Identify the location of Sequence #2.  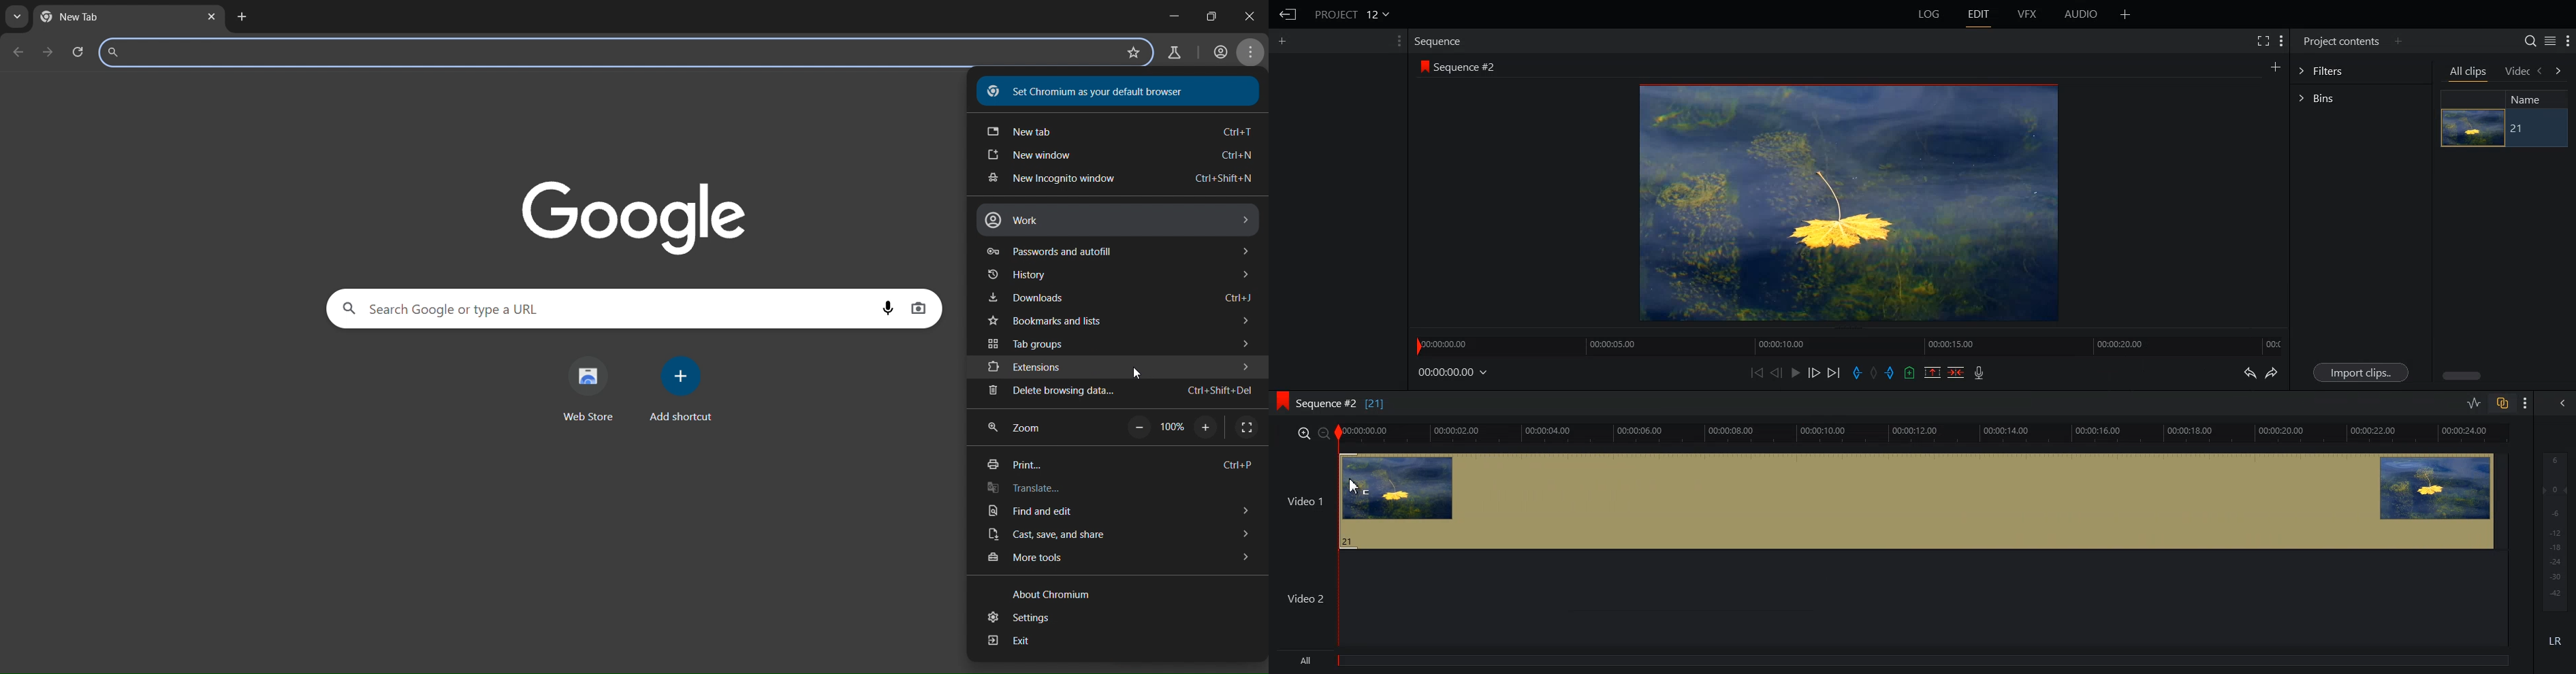
(1469, 67).